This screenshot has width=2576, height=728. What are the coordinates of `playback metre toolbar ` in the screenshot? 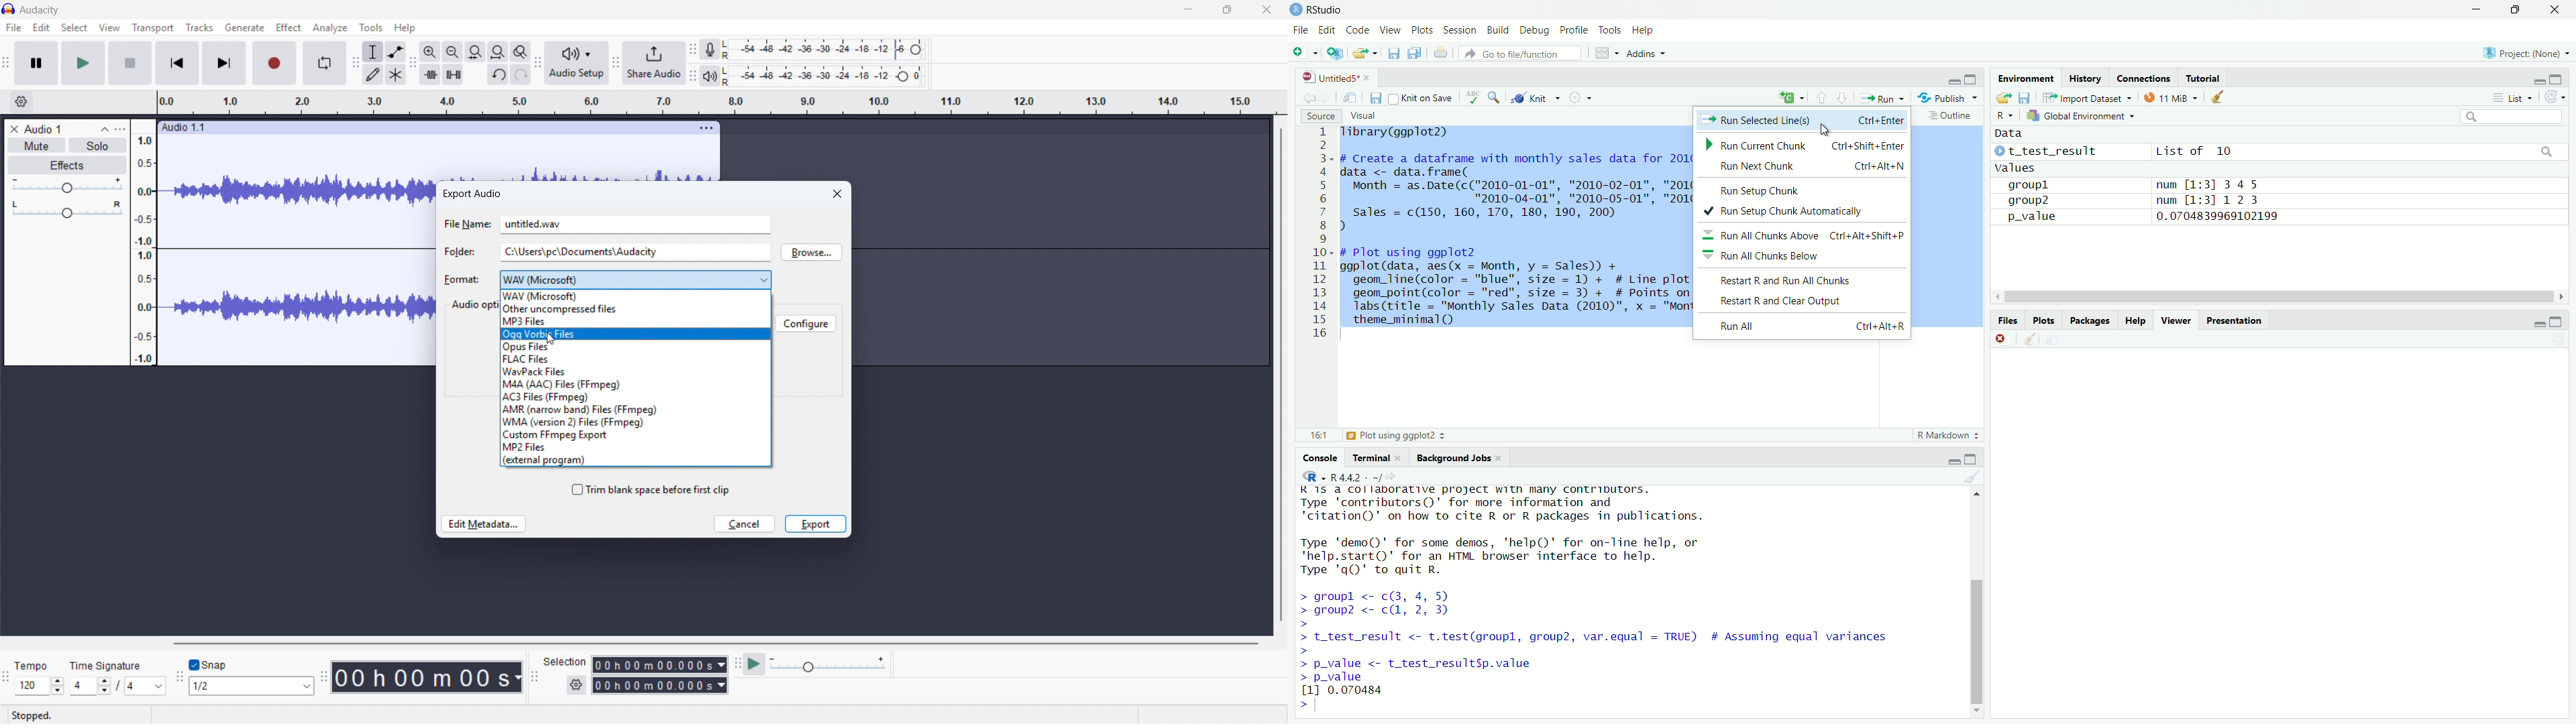 It's located at (693, 76).